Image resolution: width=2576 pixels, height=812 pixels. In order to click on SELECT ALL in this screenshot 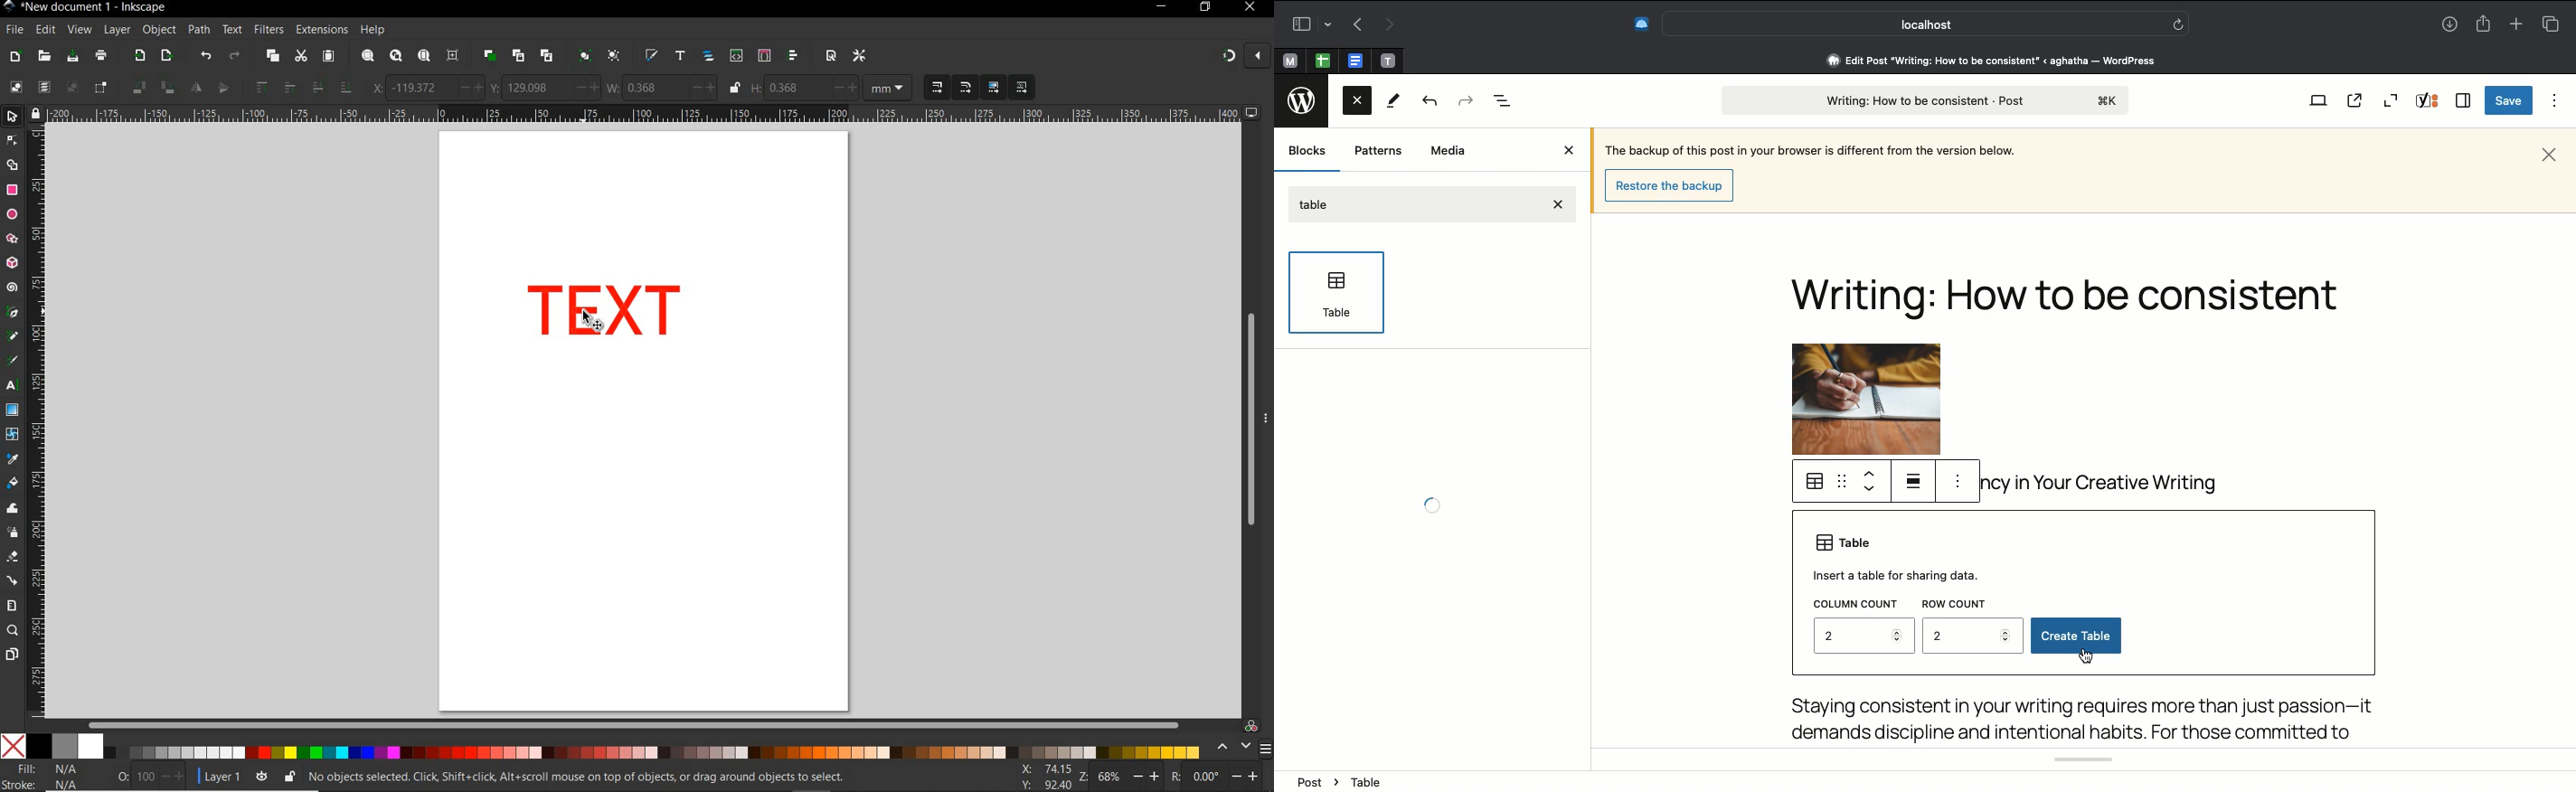, I will do `click(15, 86)`.